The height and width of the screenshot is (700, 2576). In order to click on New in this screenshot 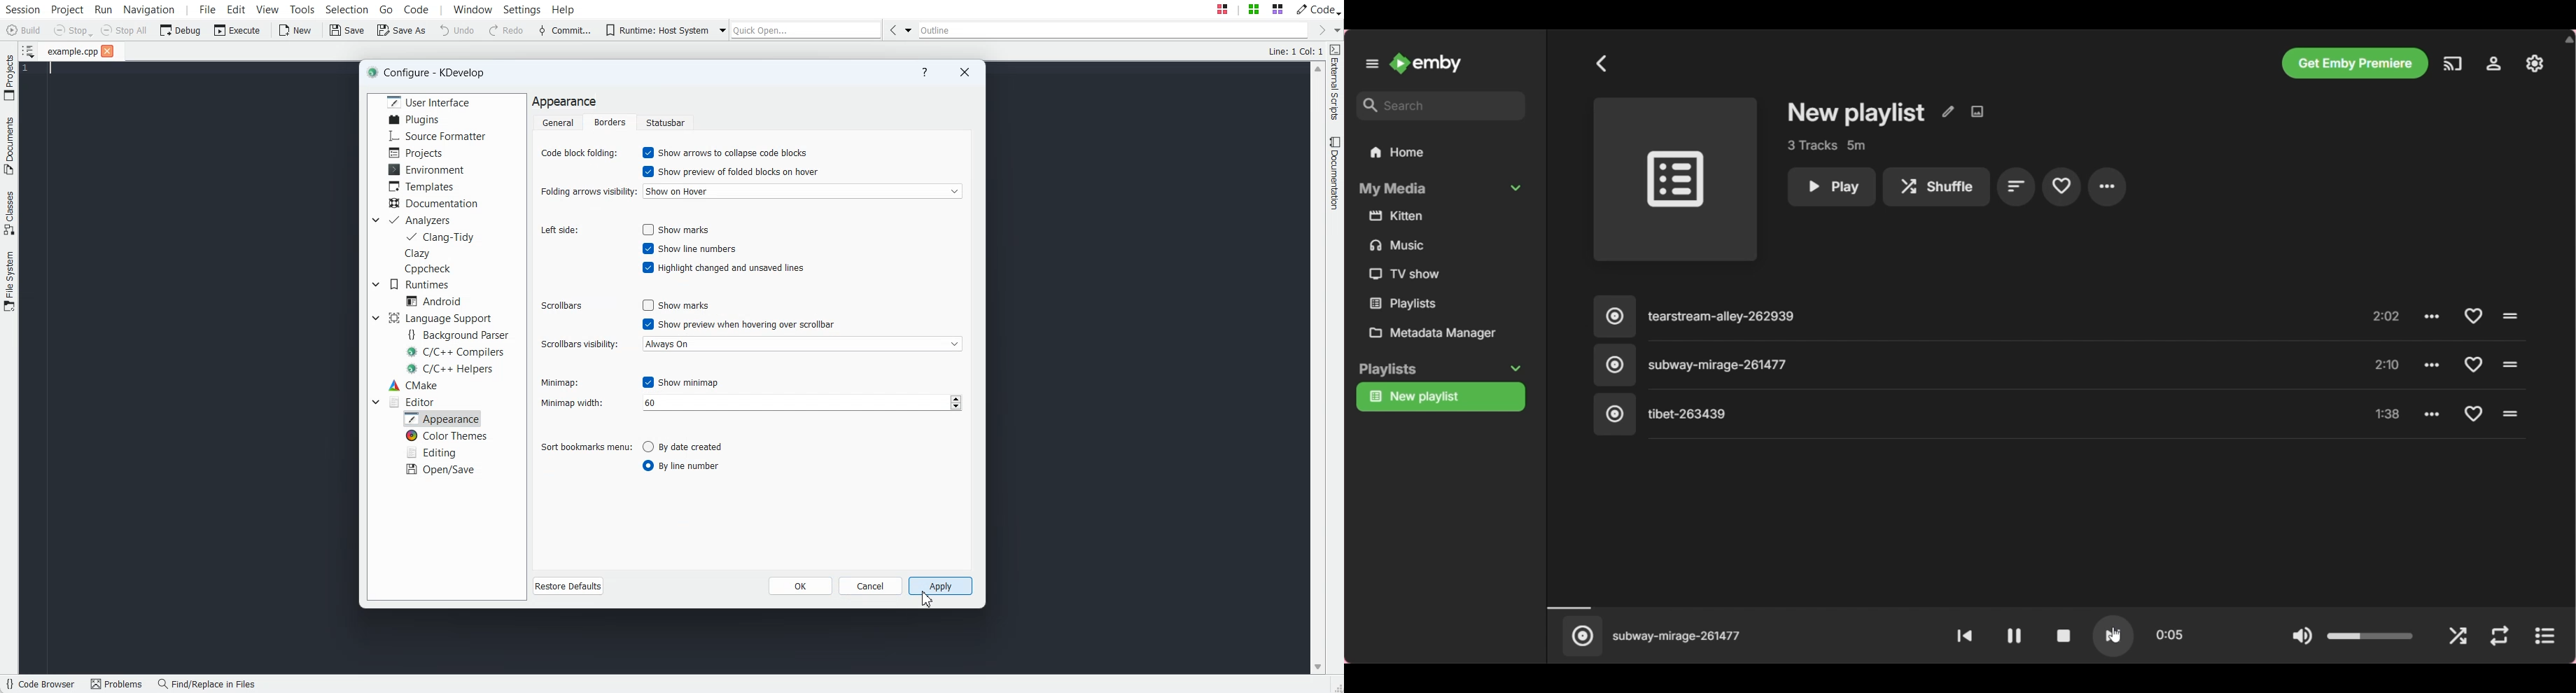, I will do `click(298, 30)`.